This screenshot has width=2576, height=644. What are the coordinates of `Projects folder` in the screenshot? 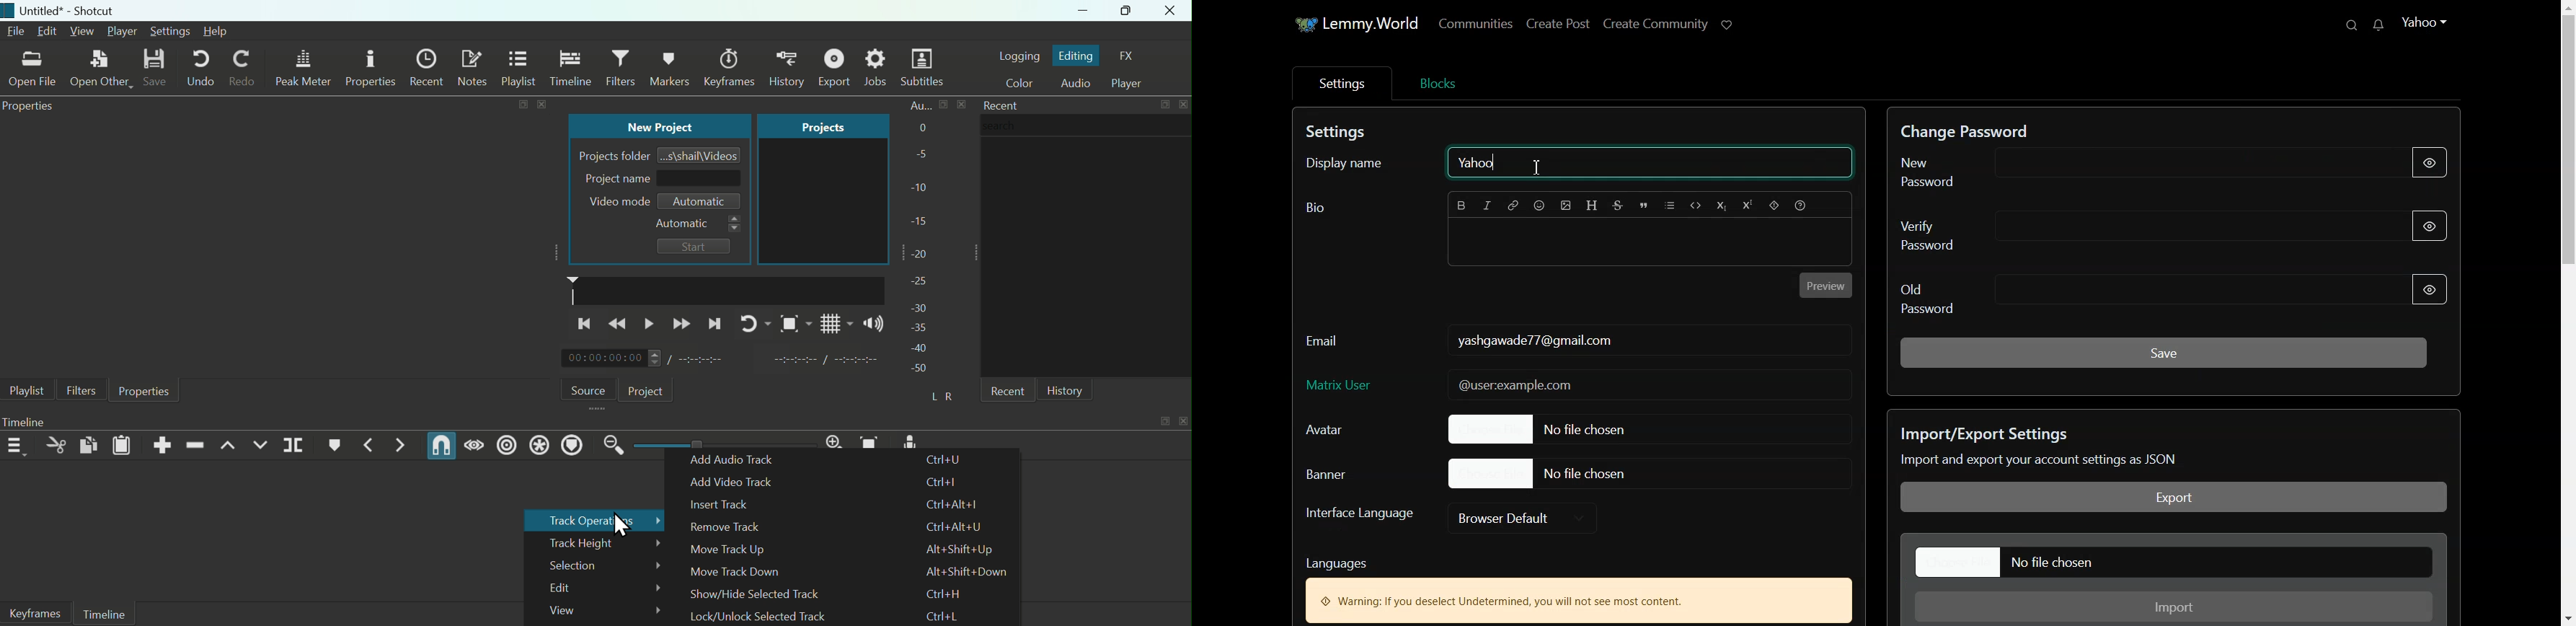 It's located at (611, 155).